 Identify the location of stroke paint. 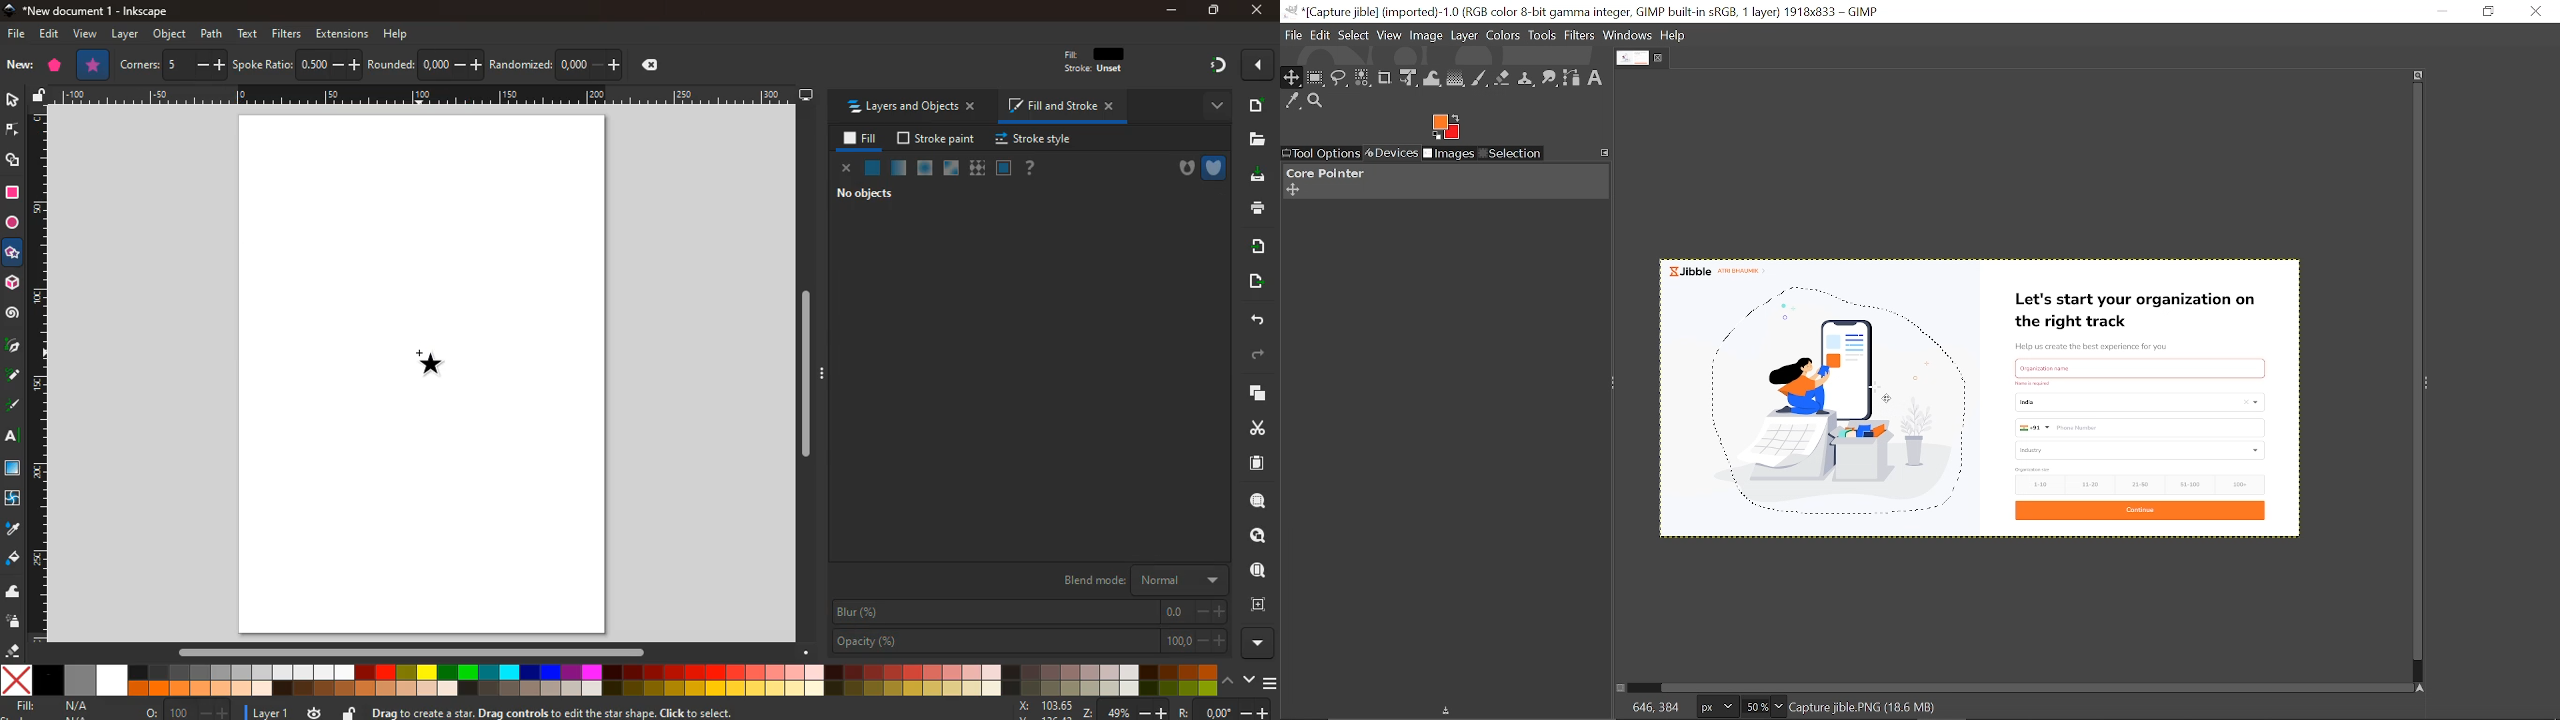
(938, 137).